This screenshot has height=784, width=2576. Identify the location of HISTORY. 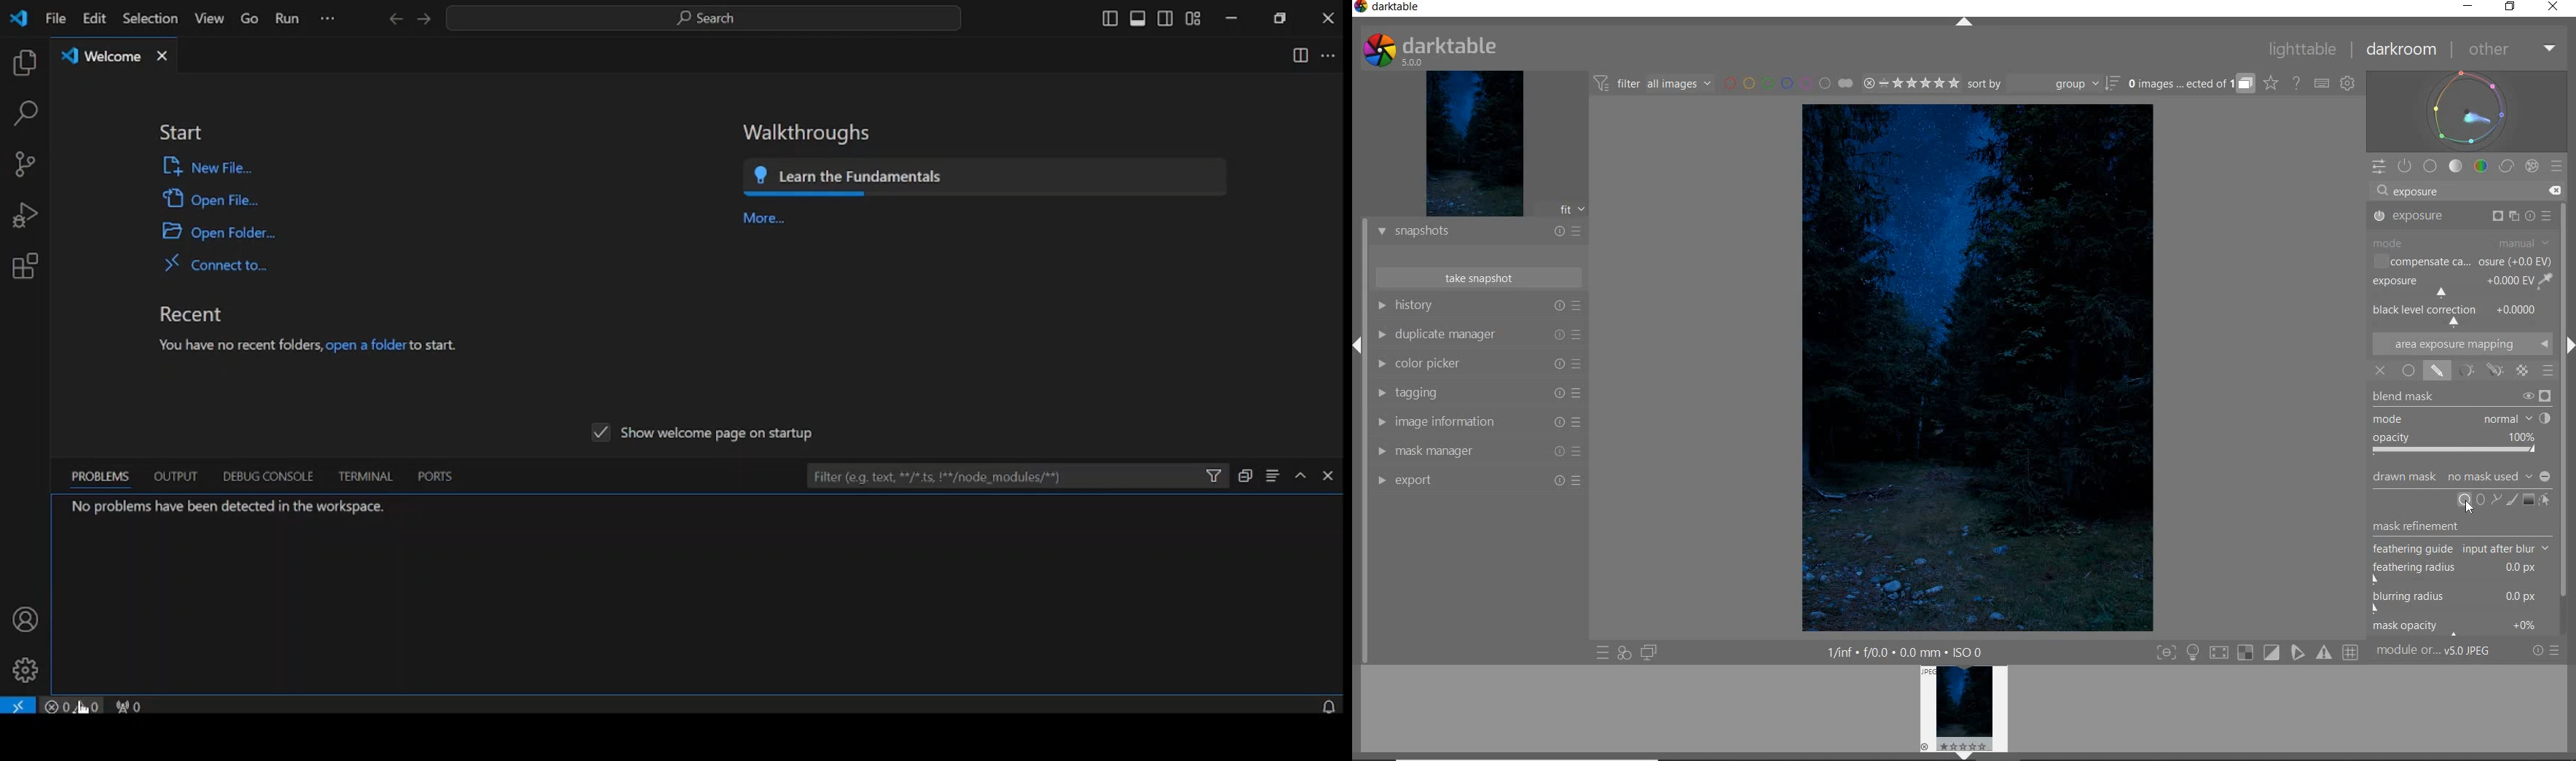
(1476, 305).